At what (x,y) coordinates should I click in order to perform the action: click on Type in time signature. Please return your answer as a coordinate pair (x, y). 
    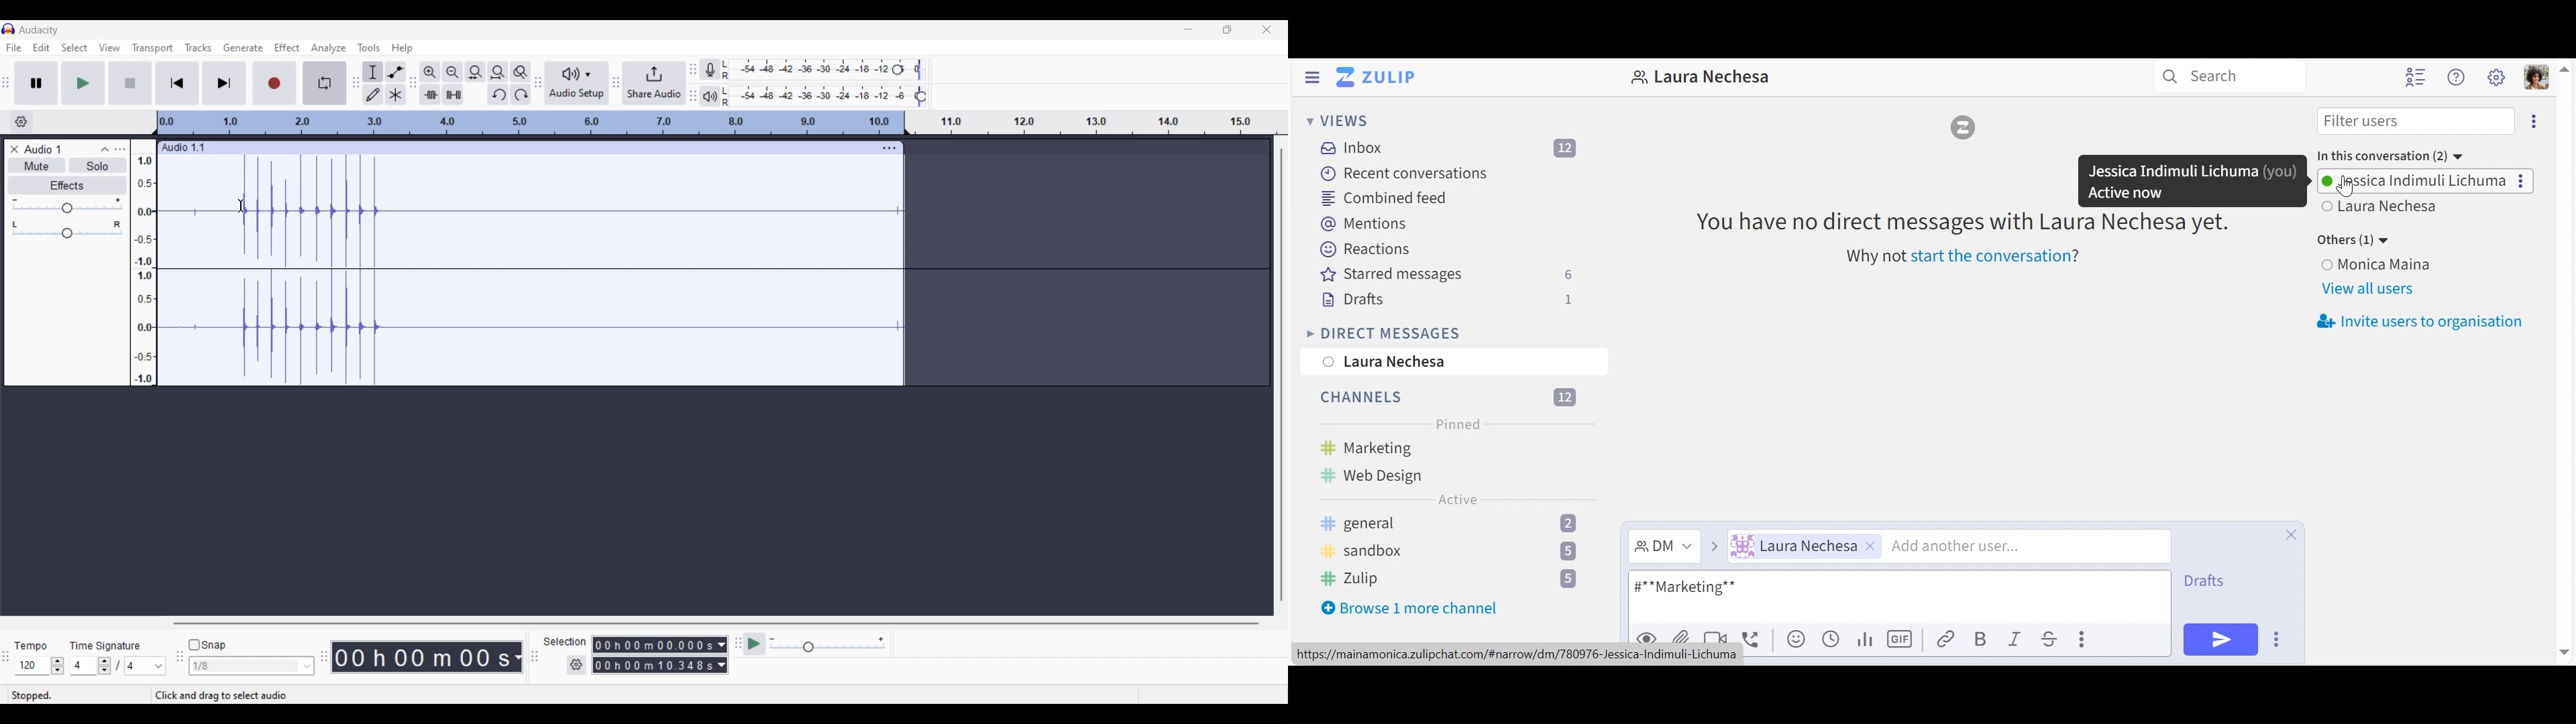
    Looking at the image, I should click on (83, 666).